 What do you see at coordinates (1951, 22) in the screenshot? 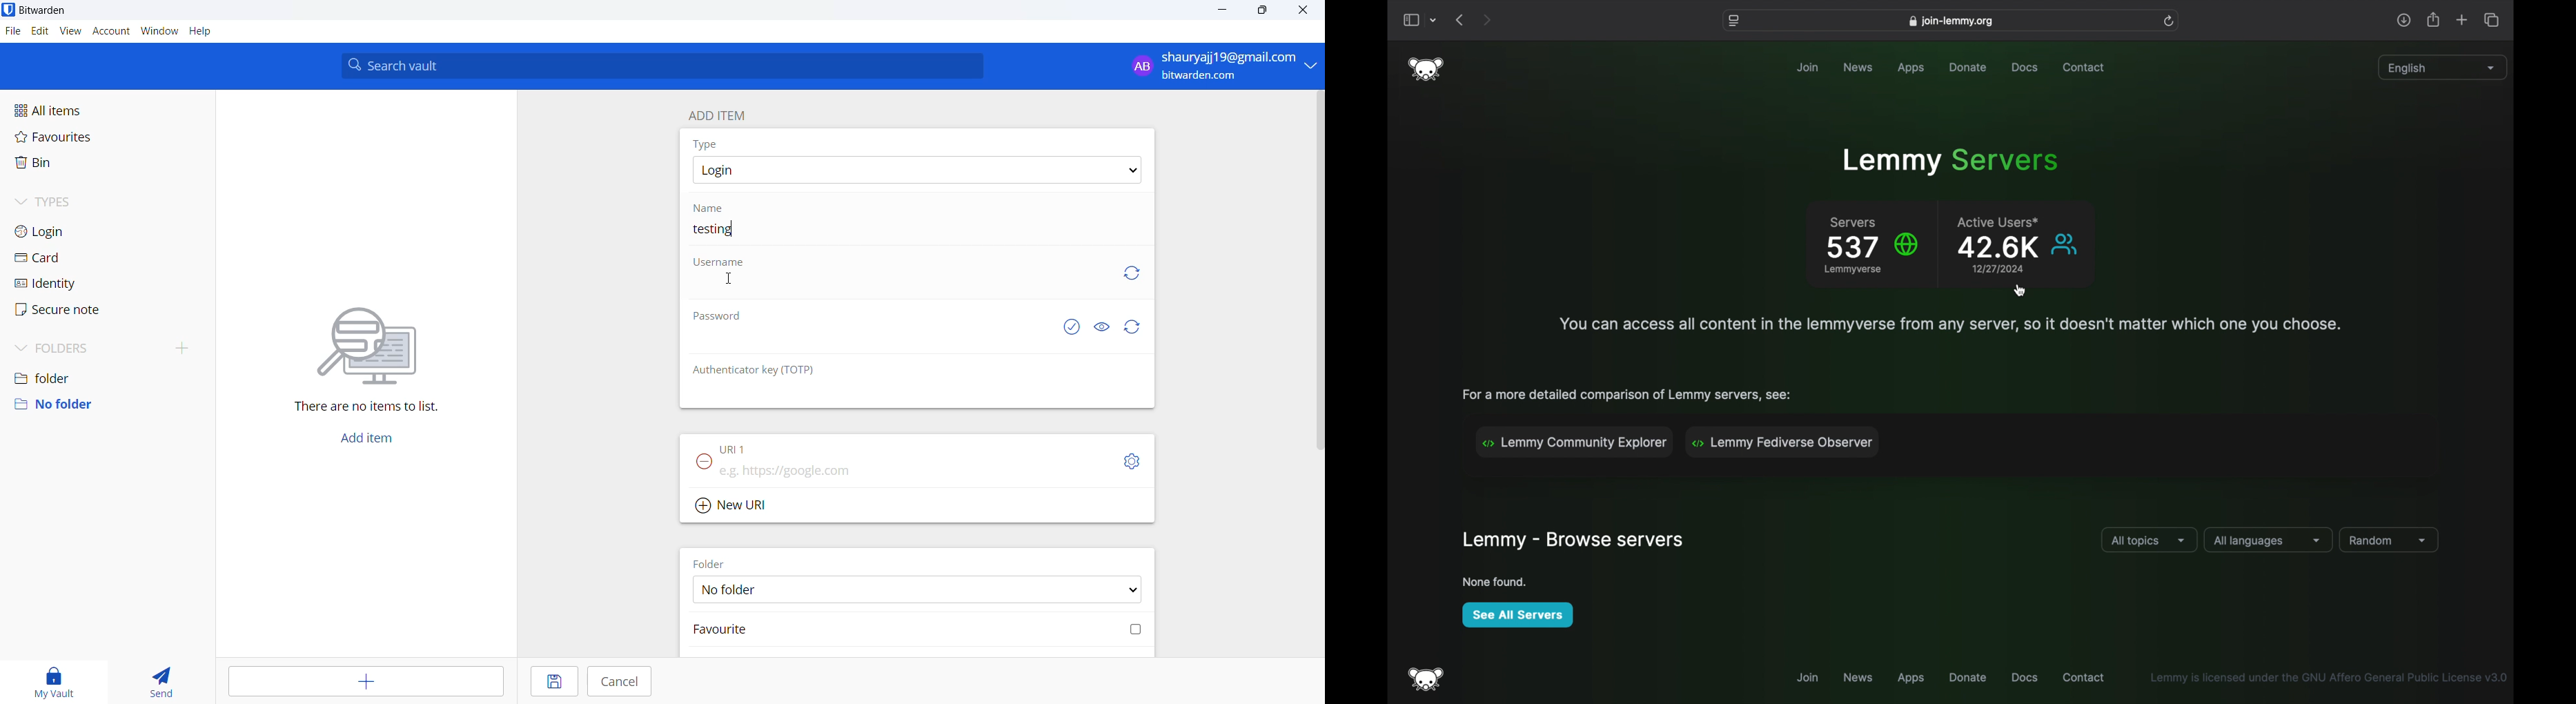
I see `web address` at bounding box center [1951, 22].